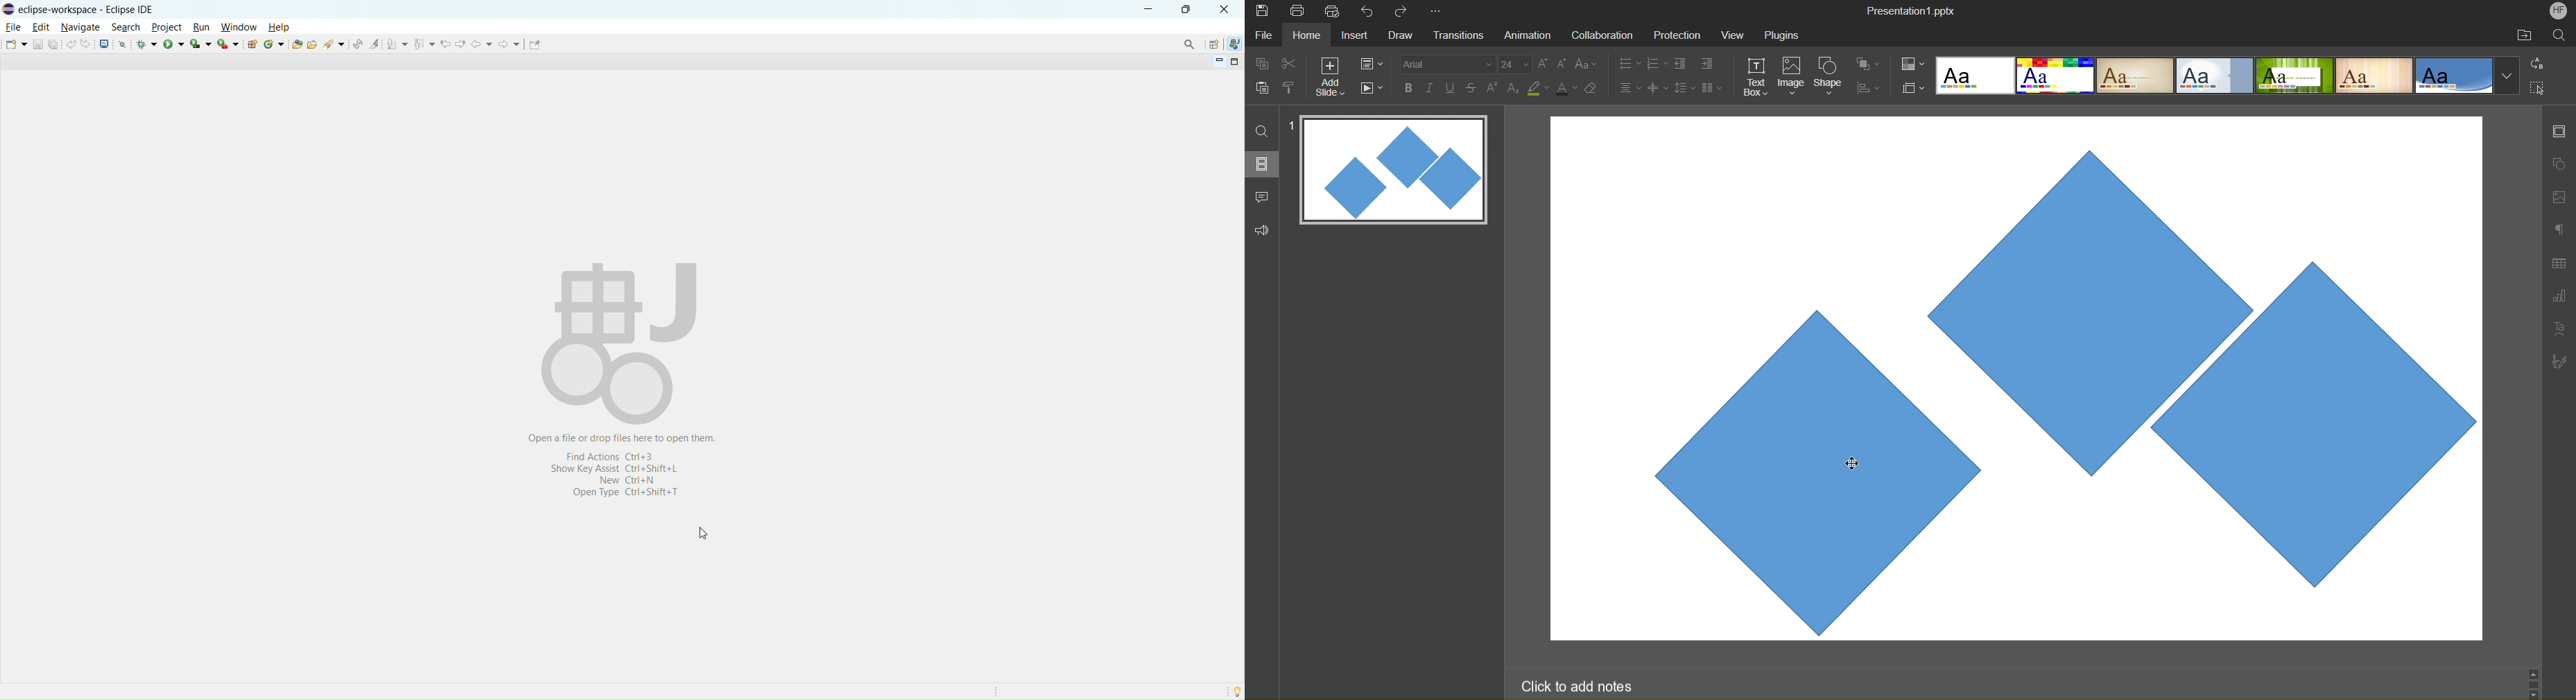  Describe the element at coordinates (1371, 89) in the screenshot. I see `Playback` at that location.